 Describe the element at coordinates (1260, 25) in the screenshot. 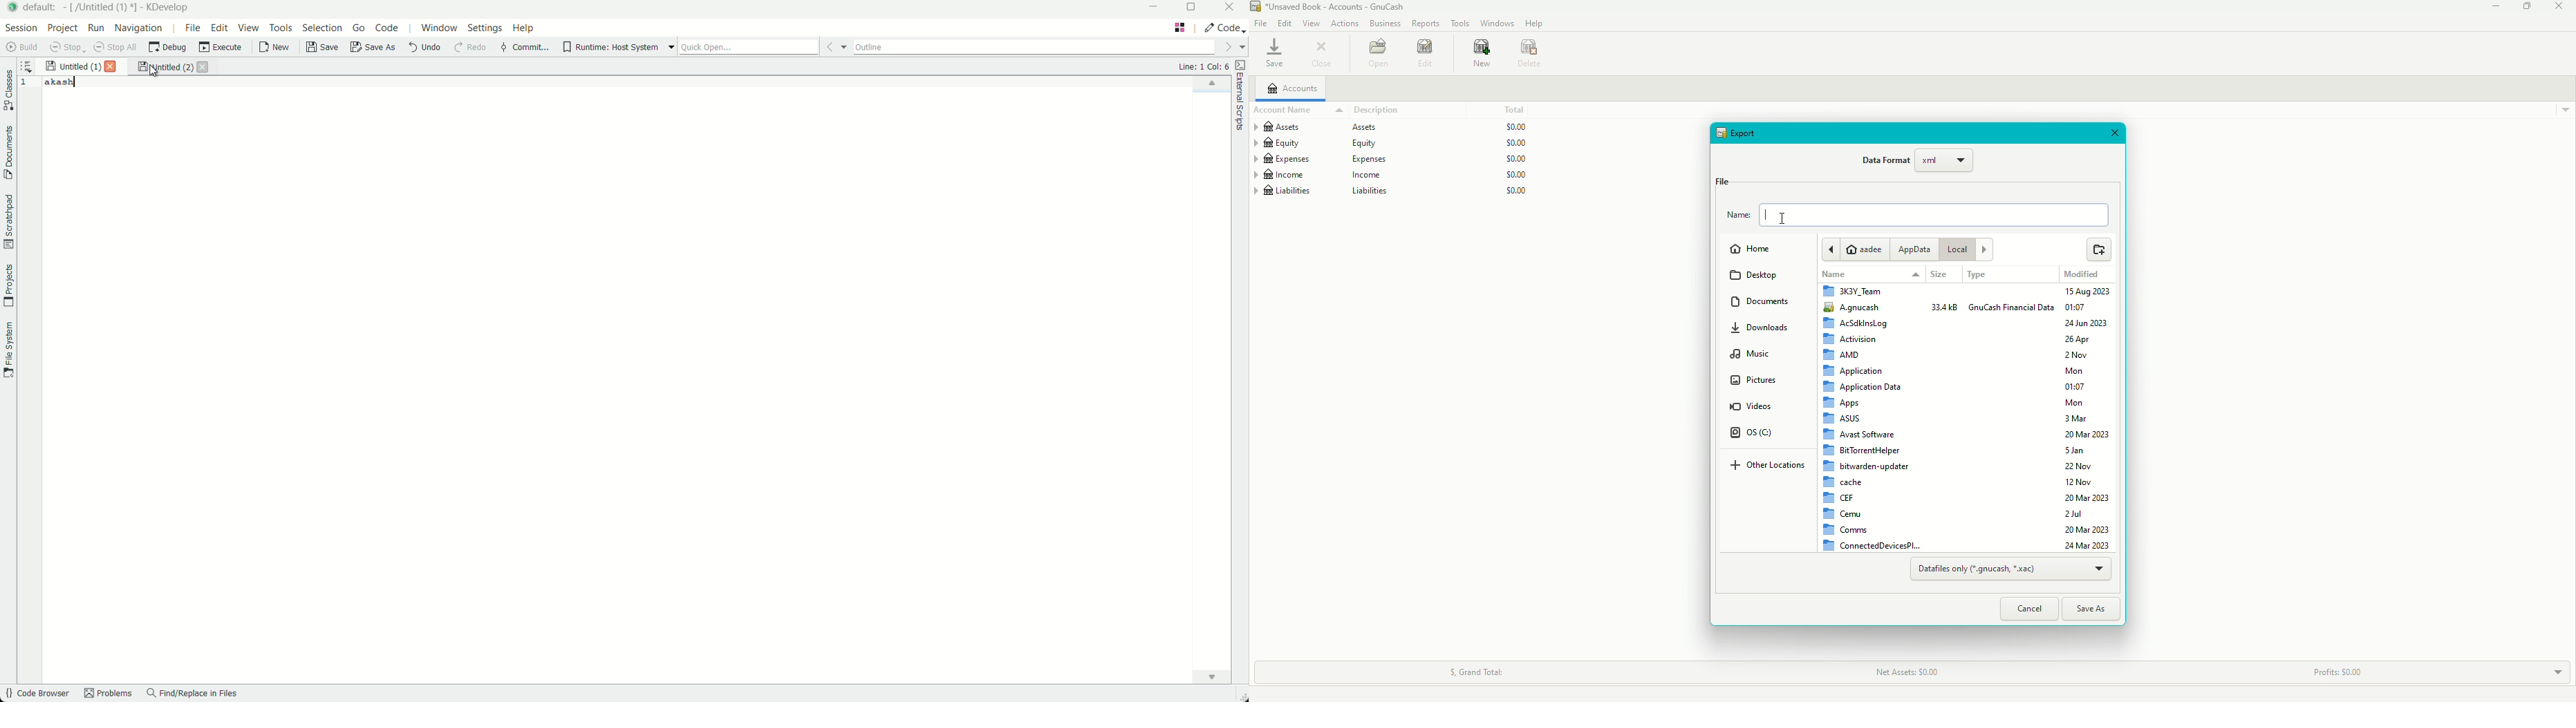

I see `File` at that location.